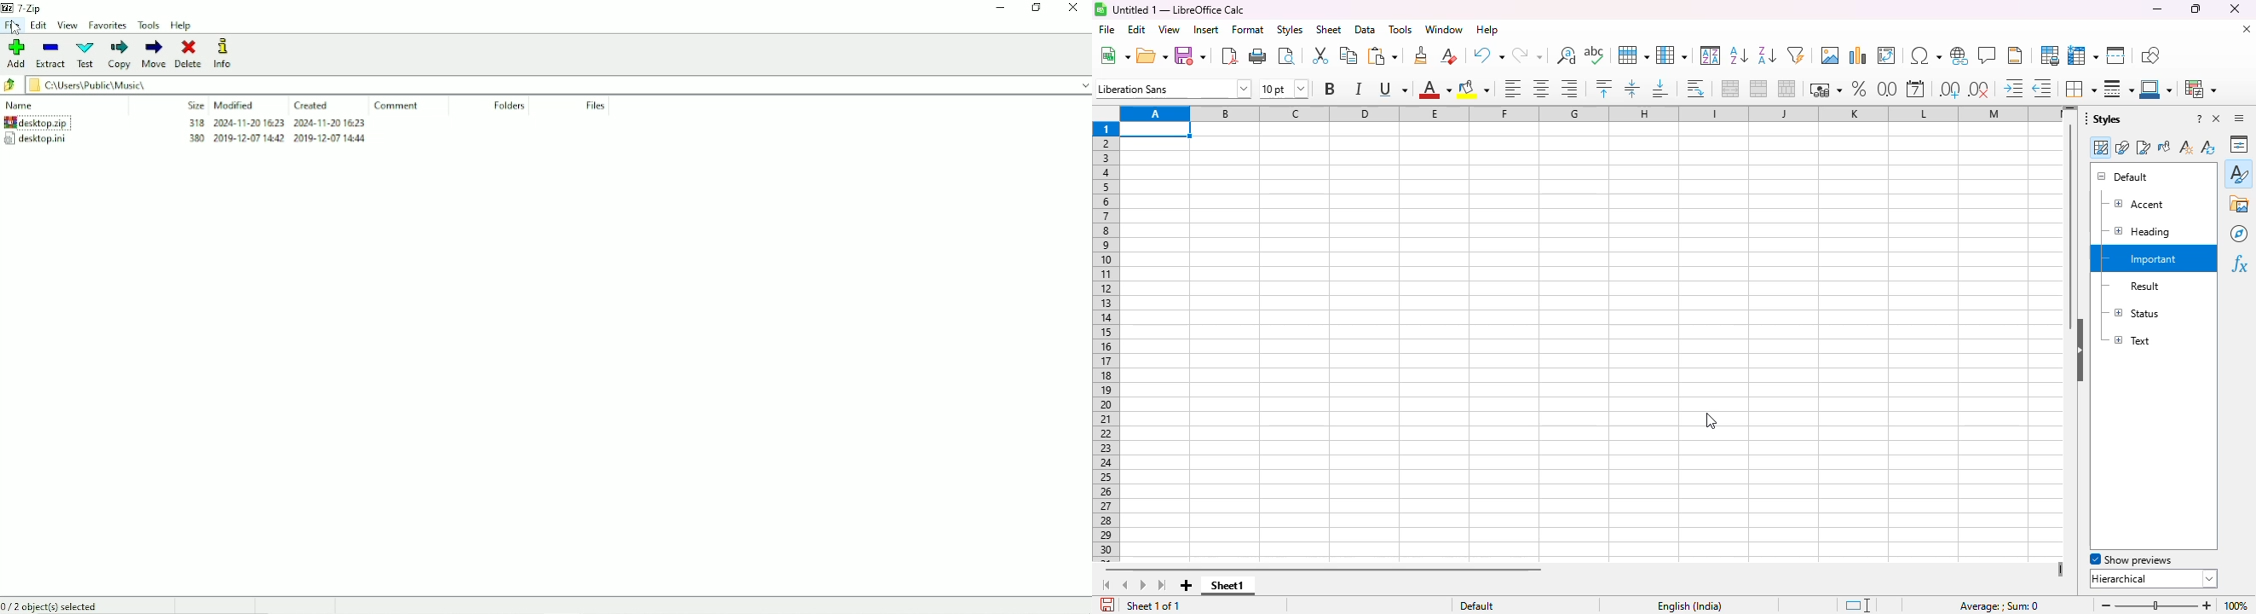 Image resolution: width=2268 pixels, height=616 pixels. What do you see at coordinates (1144, 586) in the screenshot?
I see `scroll to next sheet` at bounding box center [1144, 586].